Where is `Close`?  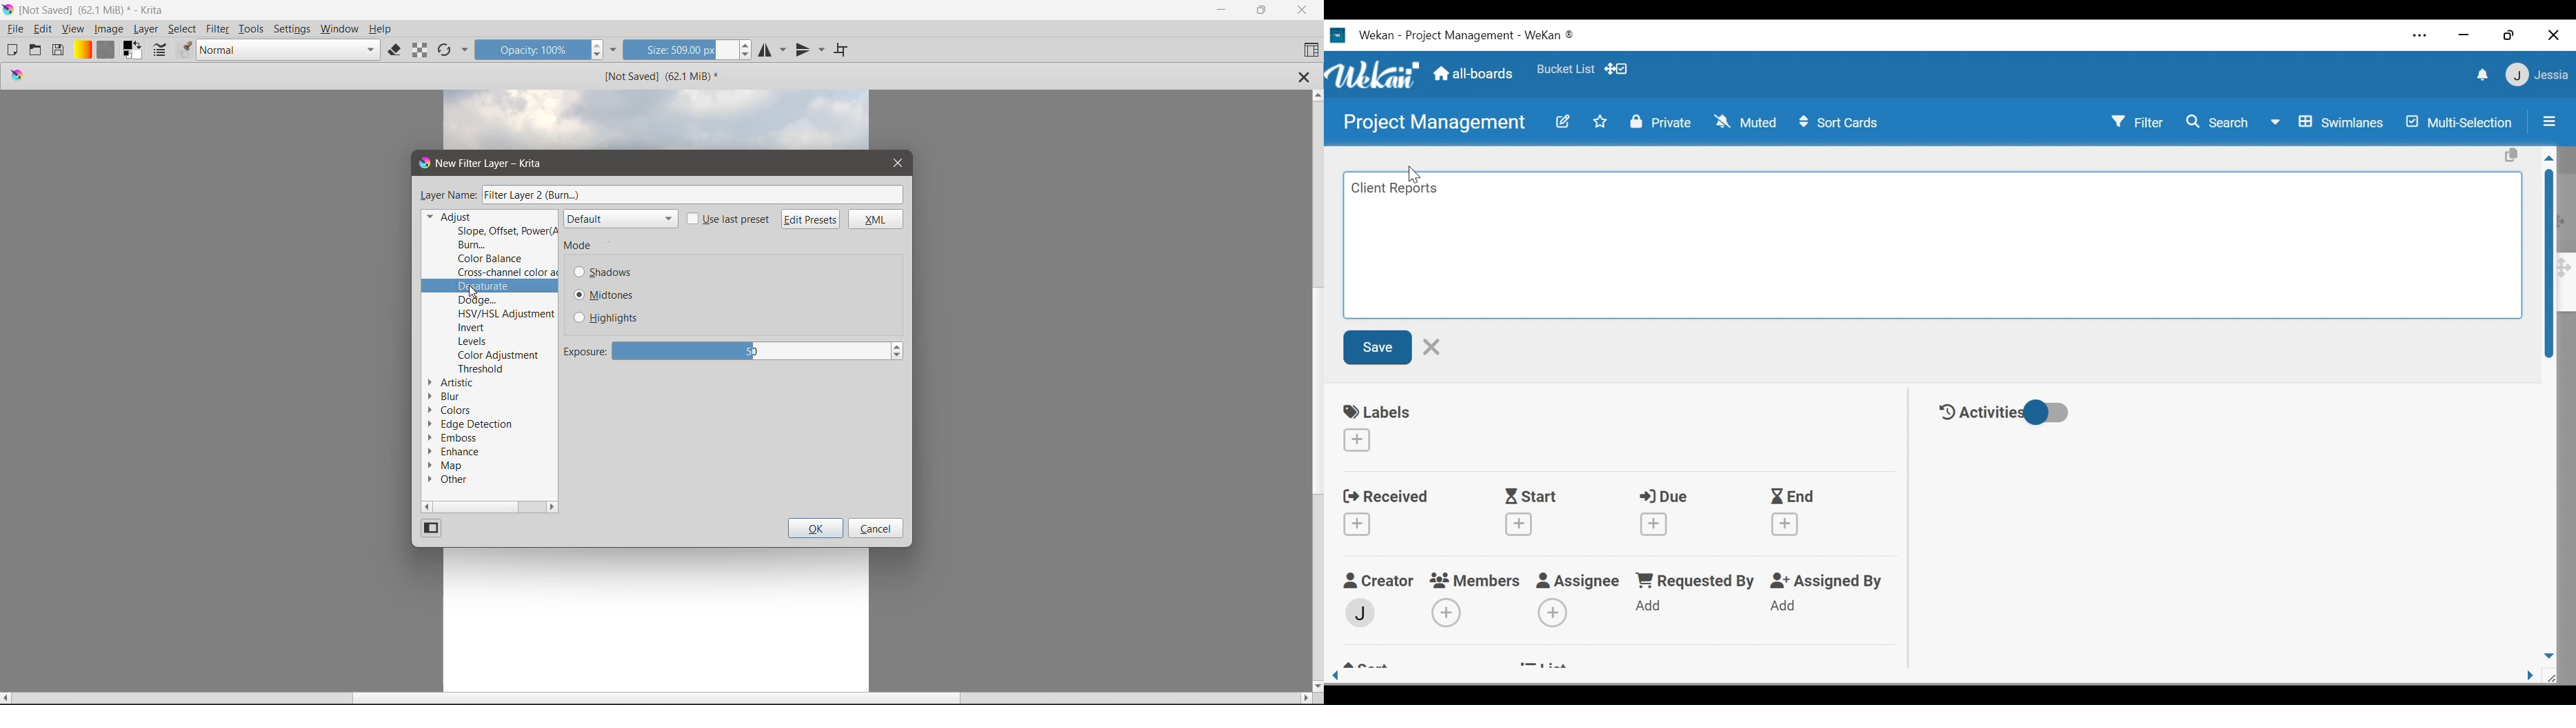
Close is located at coordinates (2552, 34).